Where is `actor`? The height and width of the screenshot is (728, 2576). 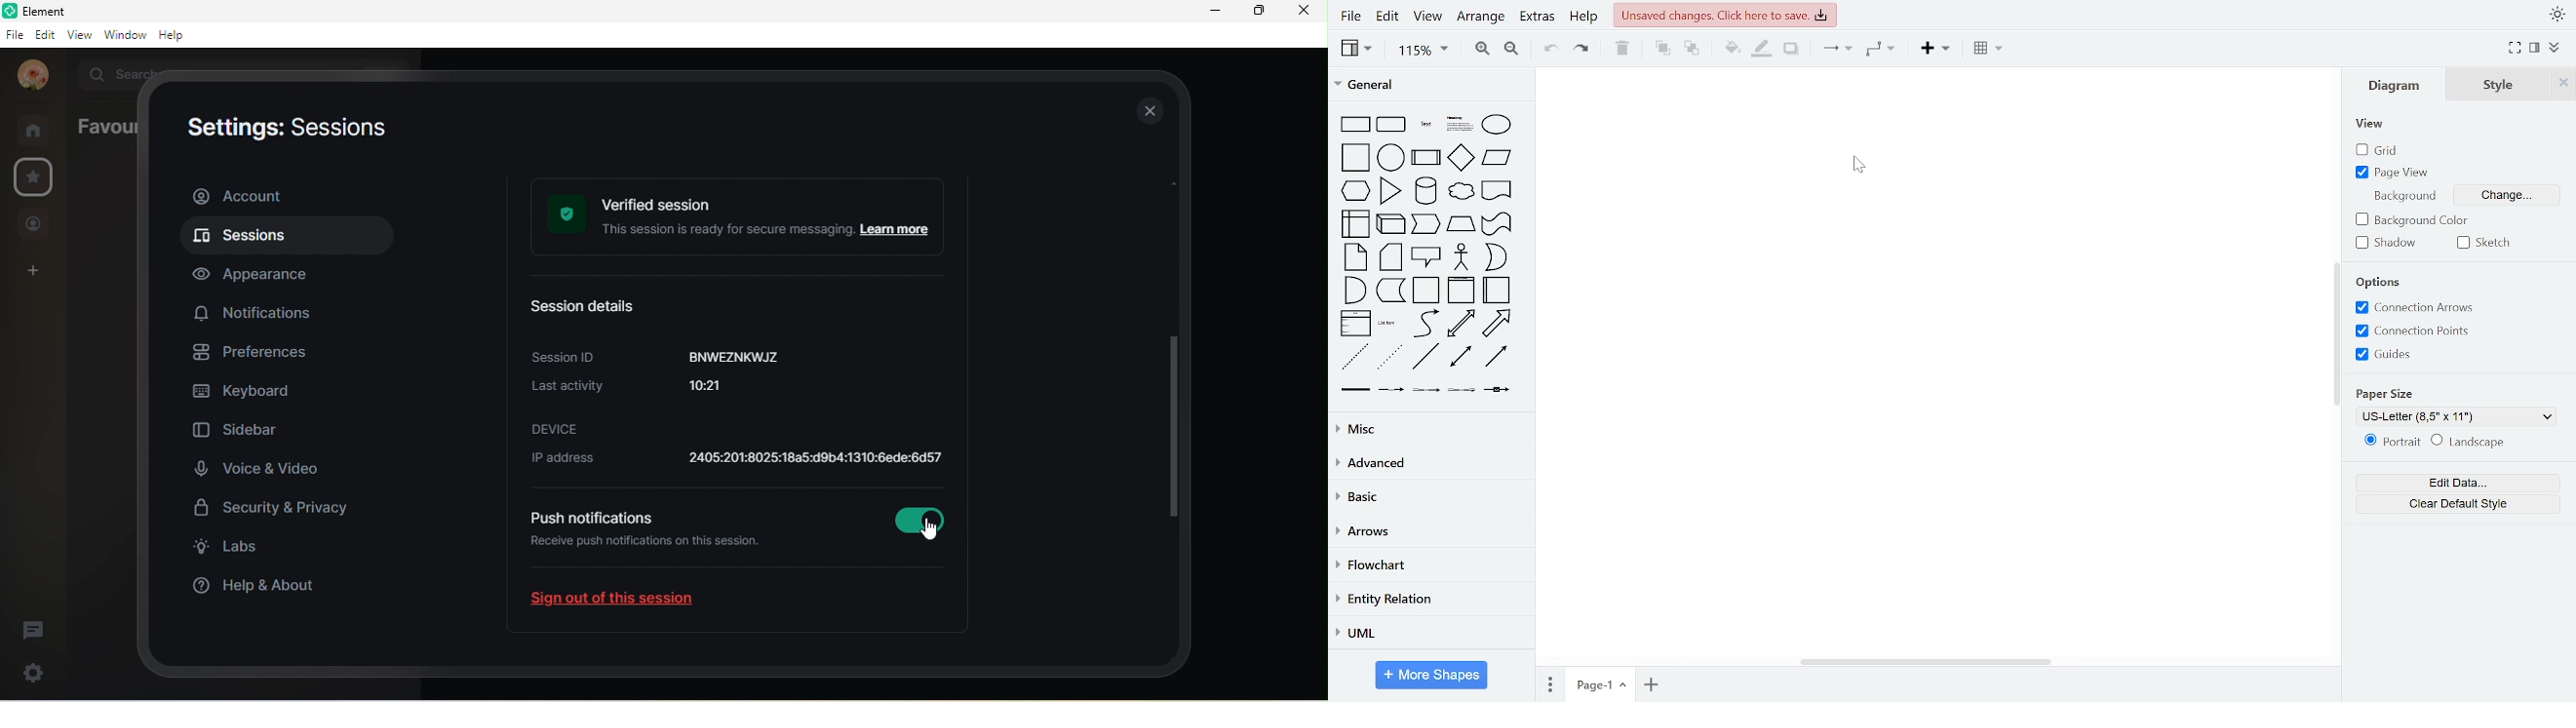
actor is located at coordinates (1464, 256).